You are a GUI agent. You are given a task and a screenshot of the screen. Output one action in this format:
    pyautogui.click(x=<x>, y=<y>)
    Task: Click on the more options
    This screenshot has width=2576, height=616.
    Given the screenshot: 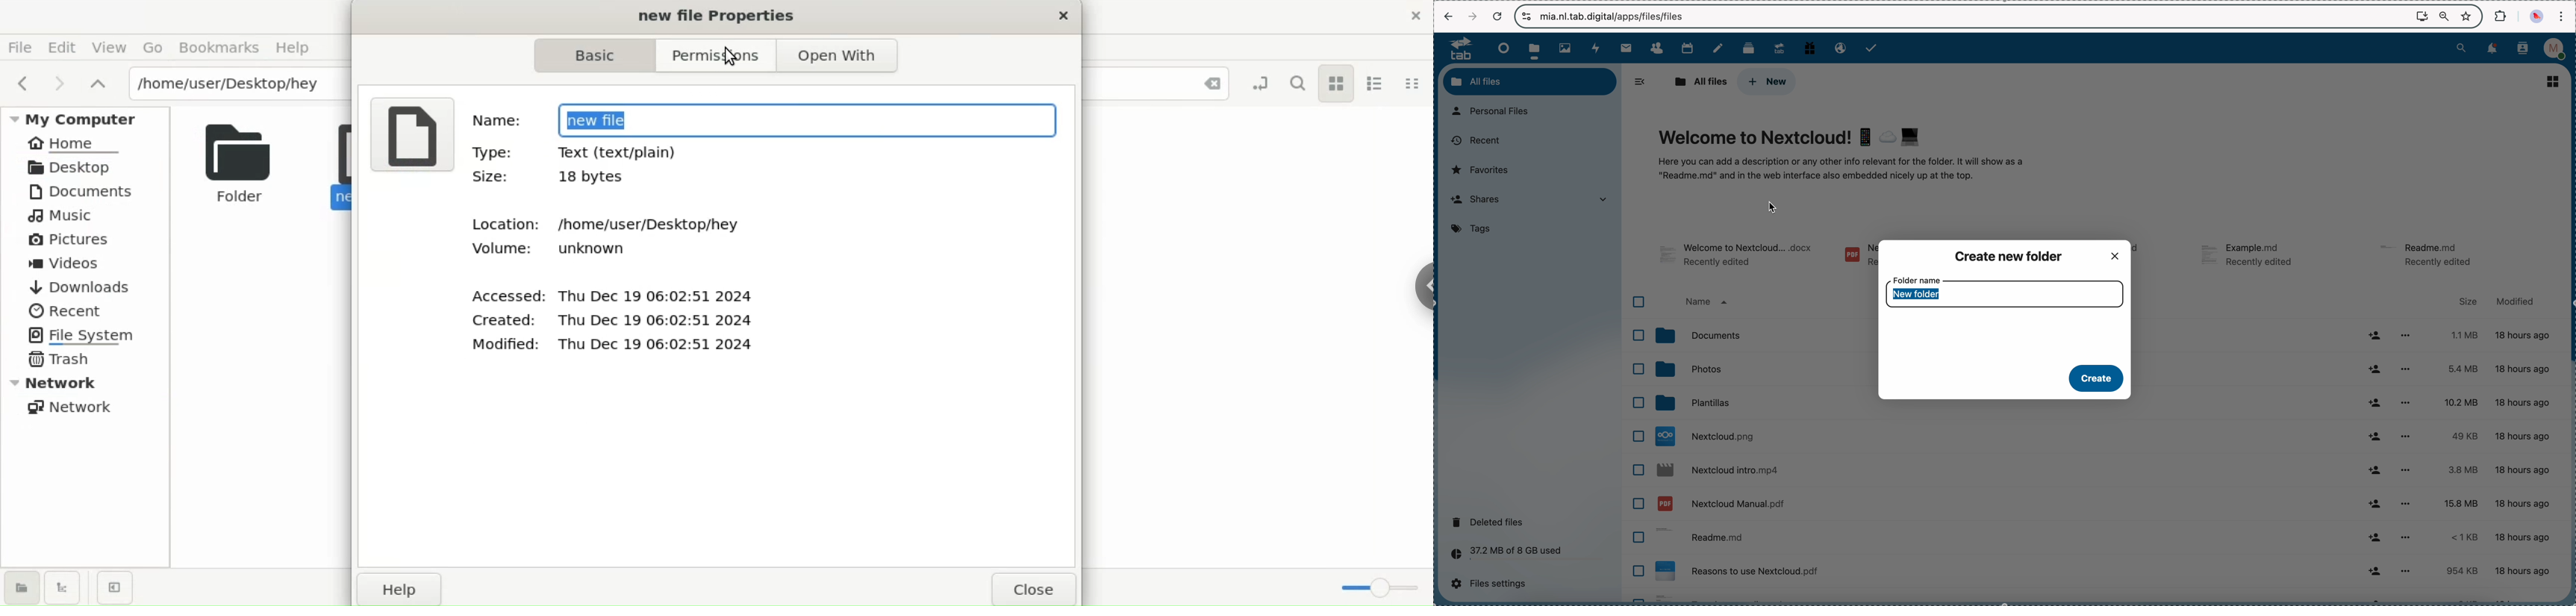 What is the action you would take?
    pyautogui.click(x=2405, y=470)
    